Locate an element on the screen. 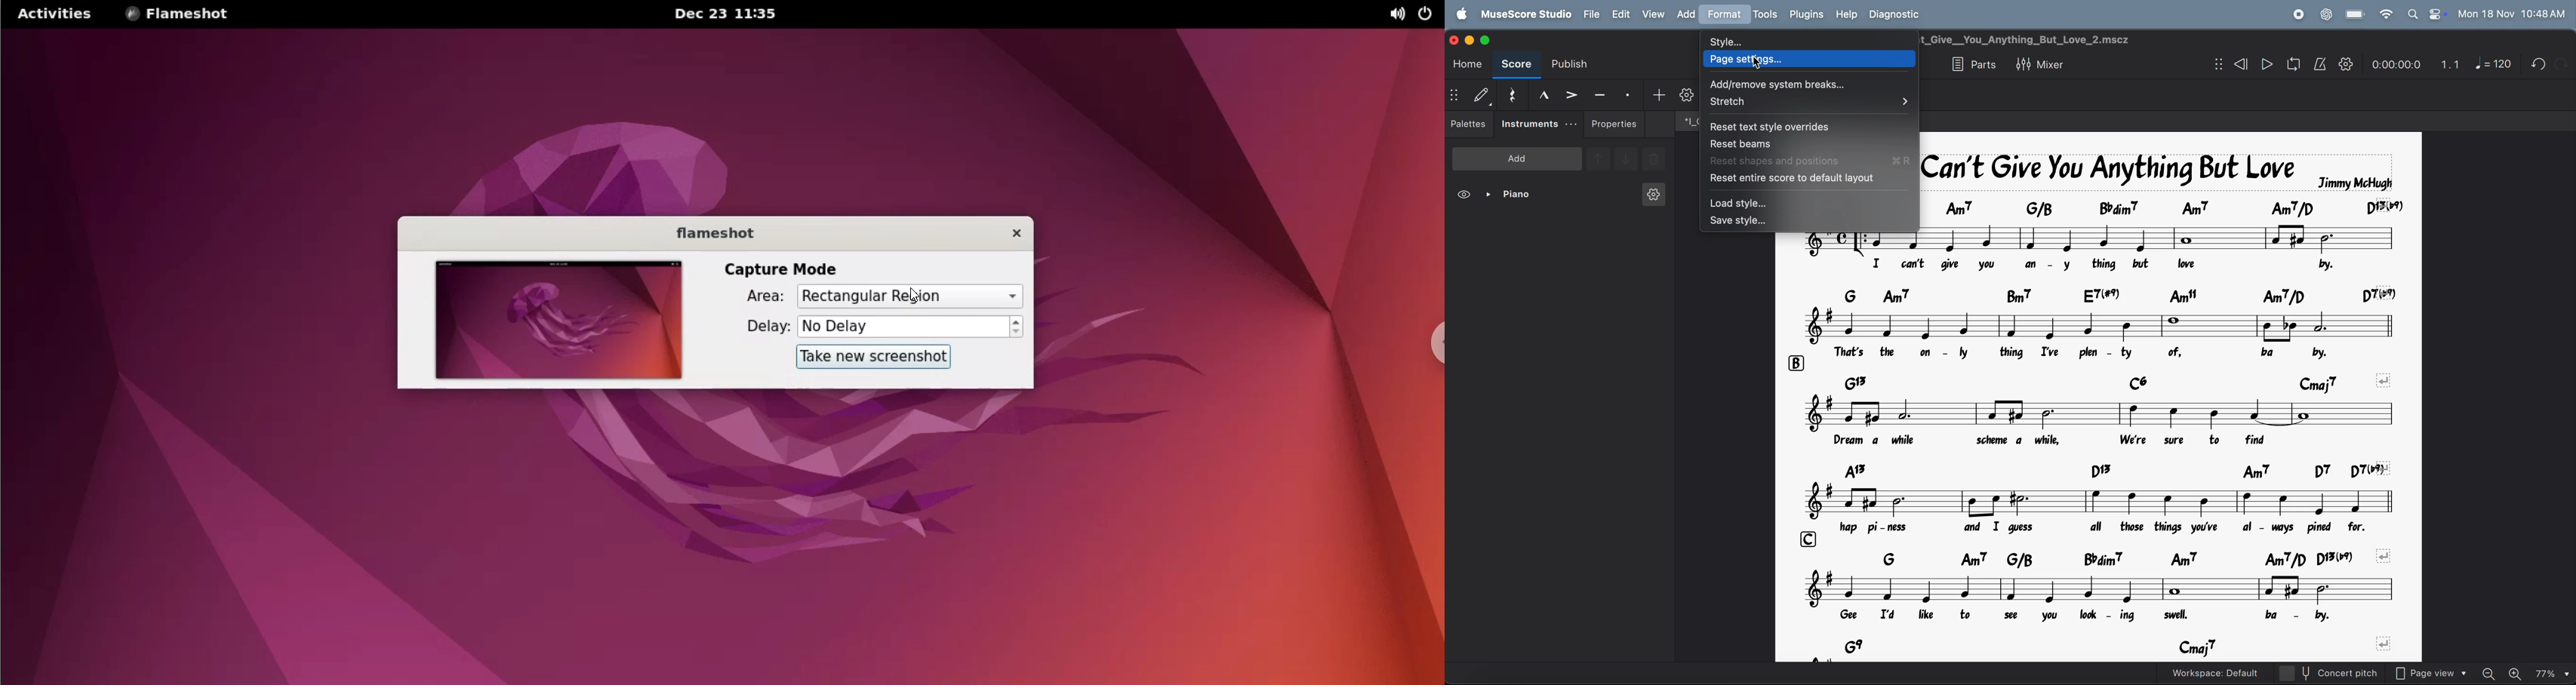 The height and width of the screenshot is (700, 2576). reset shapes and position is located at coordinates (1810, 160).